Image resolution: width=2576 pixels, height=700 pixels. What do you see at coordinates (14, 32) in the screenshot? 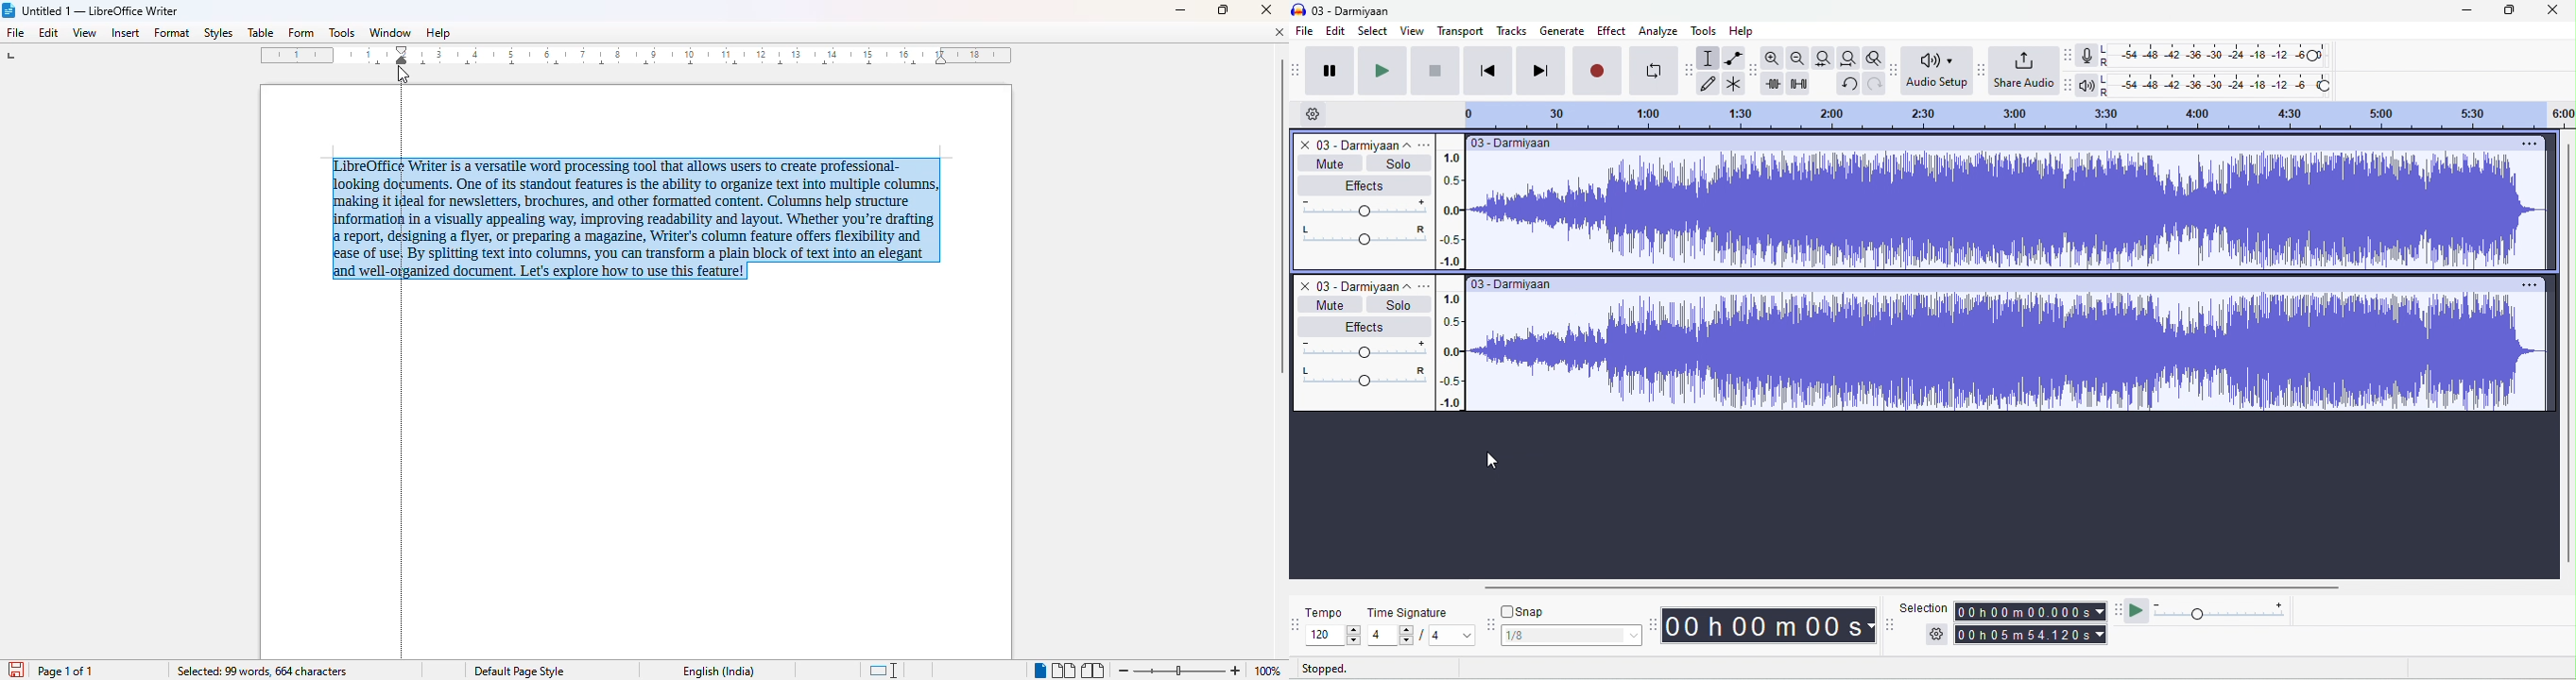
I see `file` at bounding box center [14, 32].